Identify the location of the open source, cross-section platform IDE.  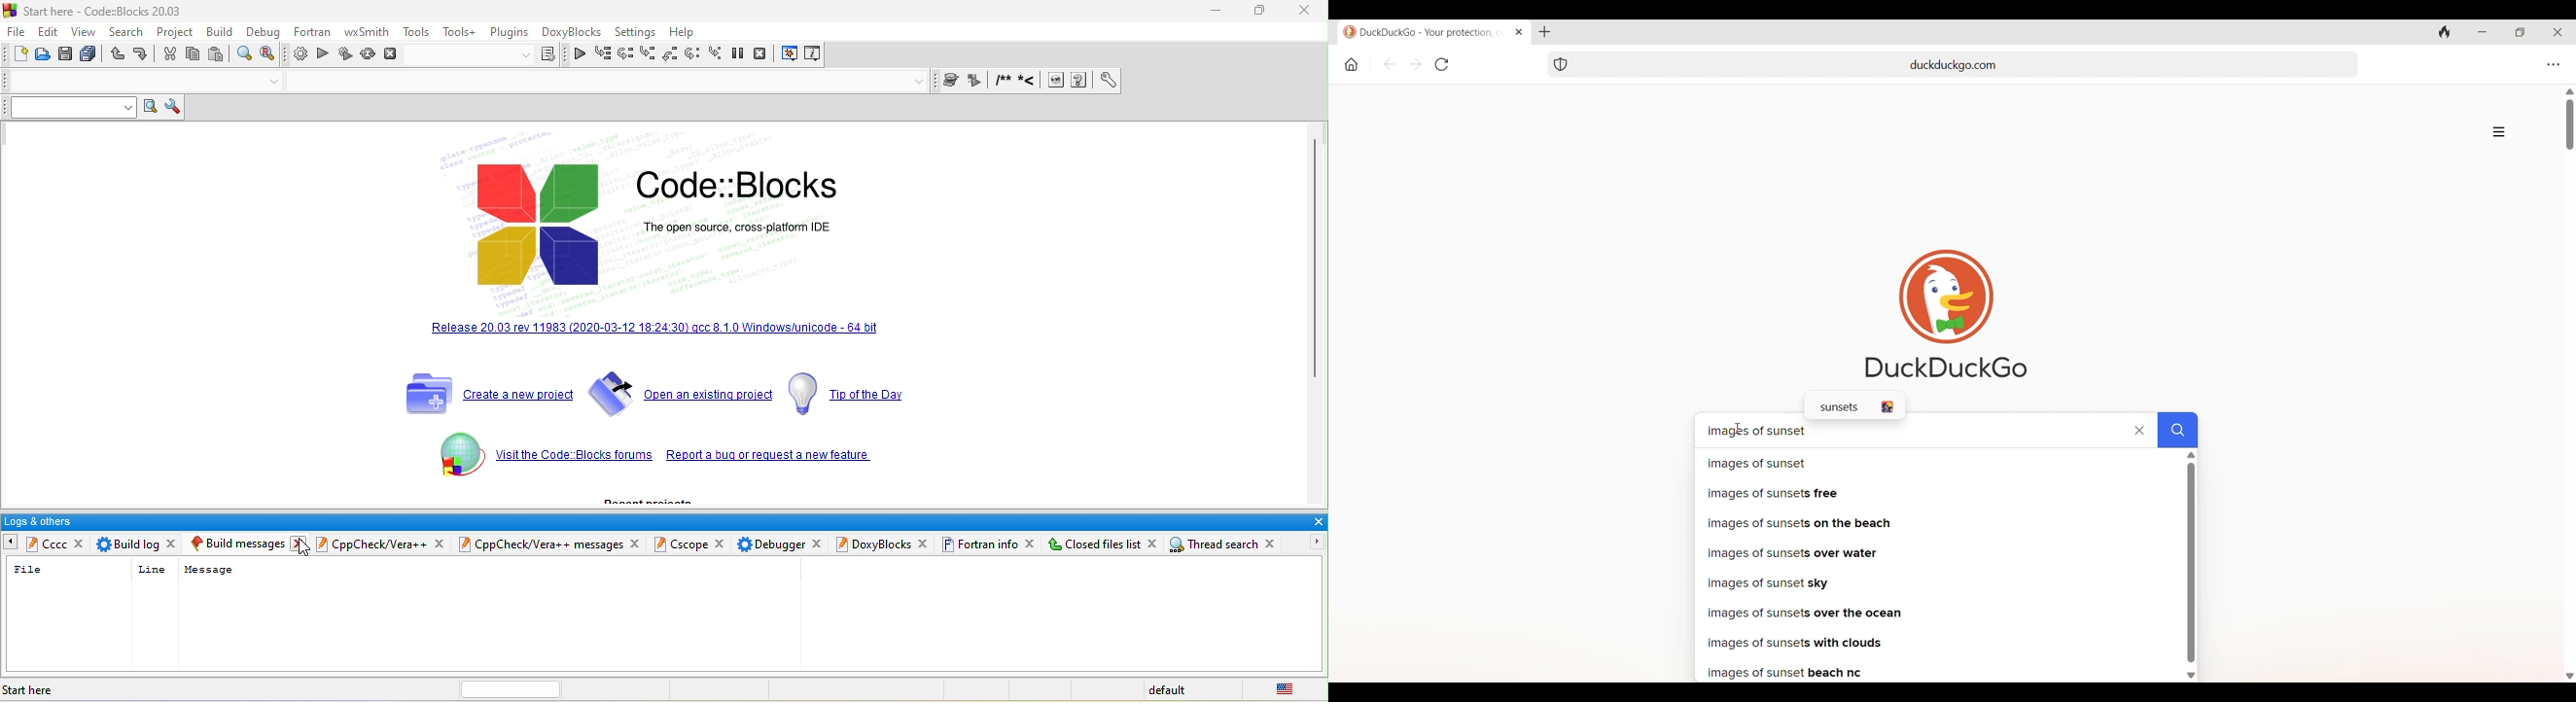
(779, 236).